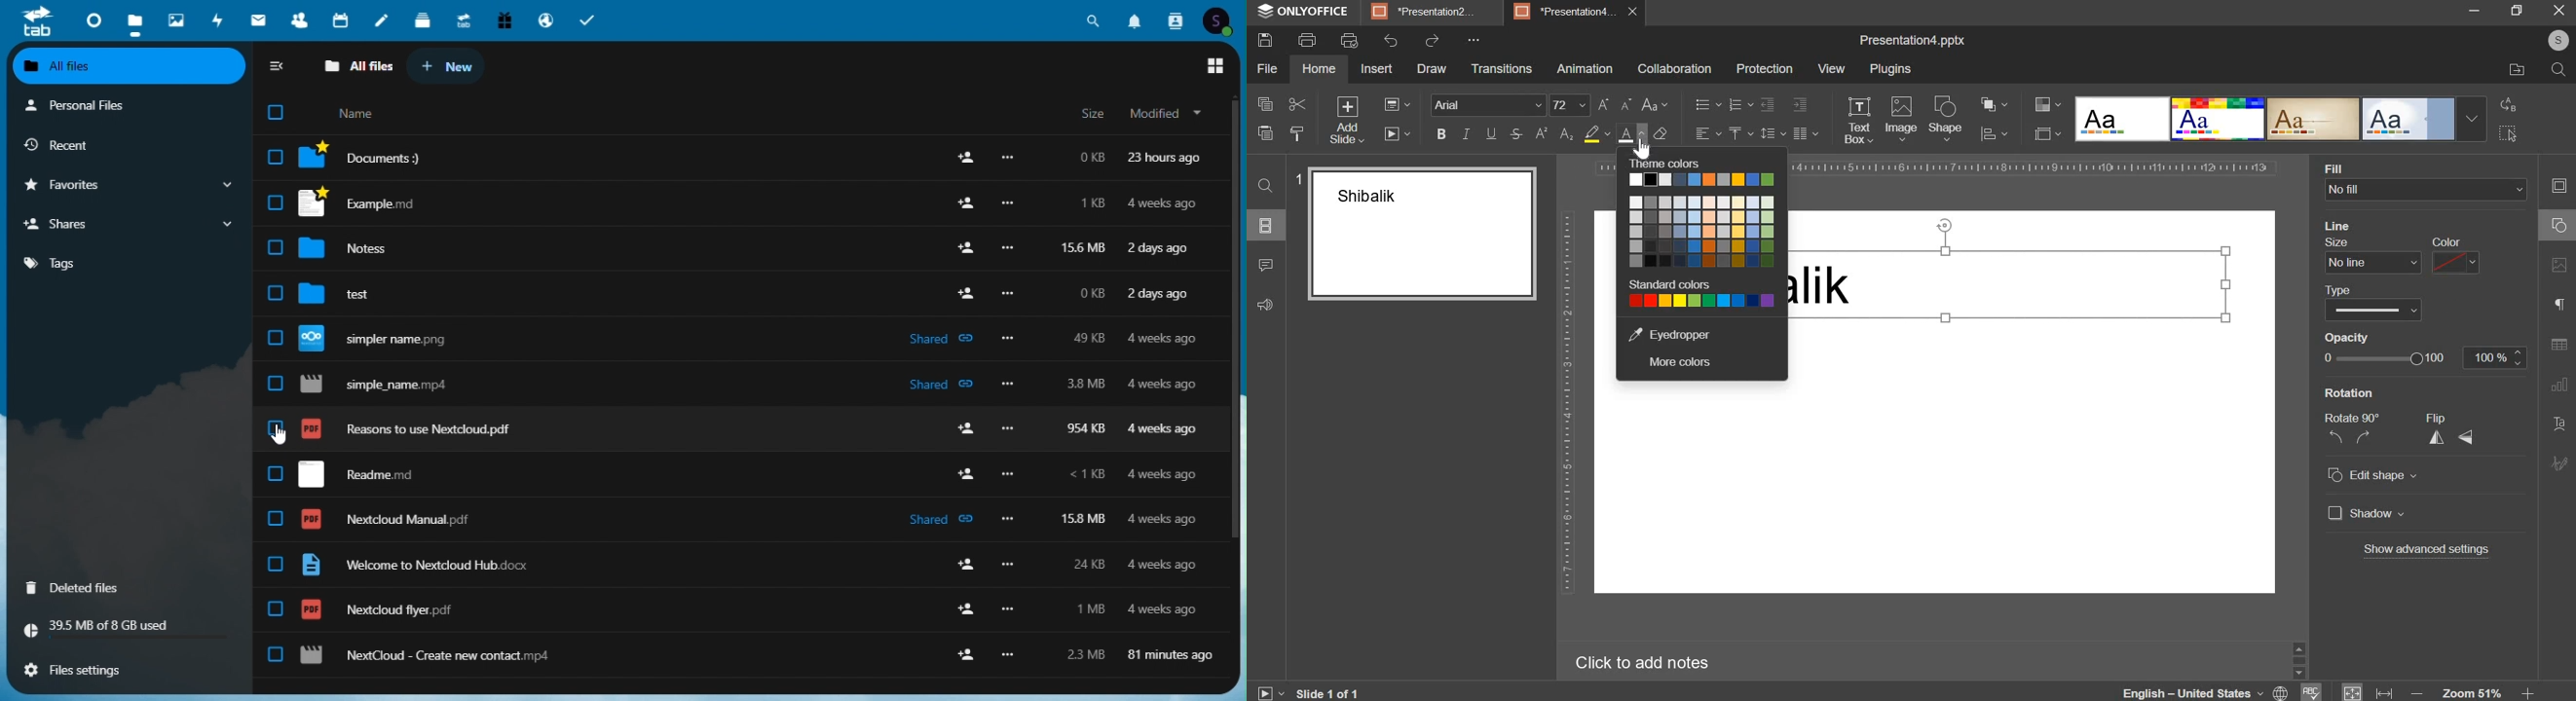 The height and width of the screenshot is (728, 2576). What do you see at coordinates (219, 20) in the screenshot?
I see `Activity` at bounding box center [219, 20].